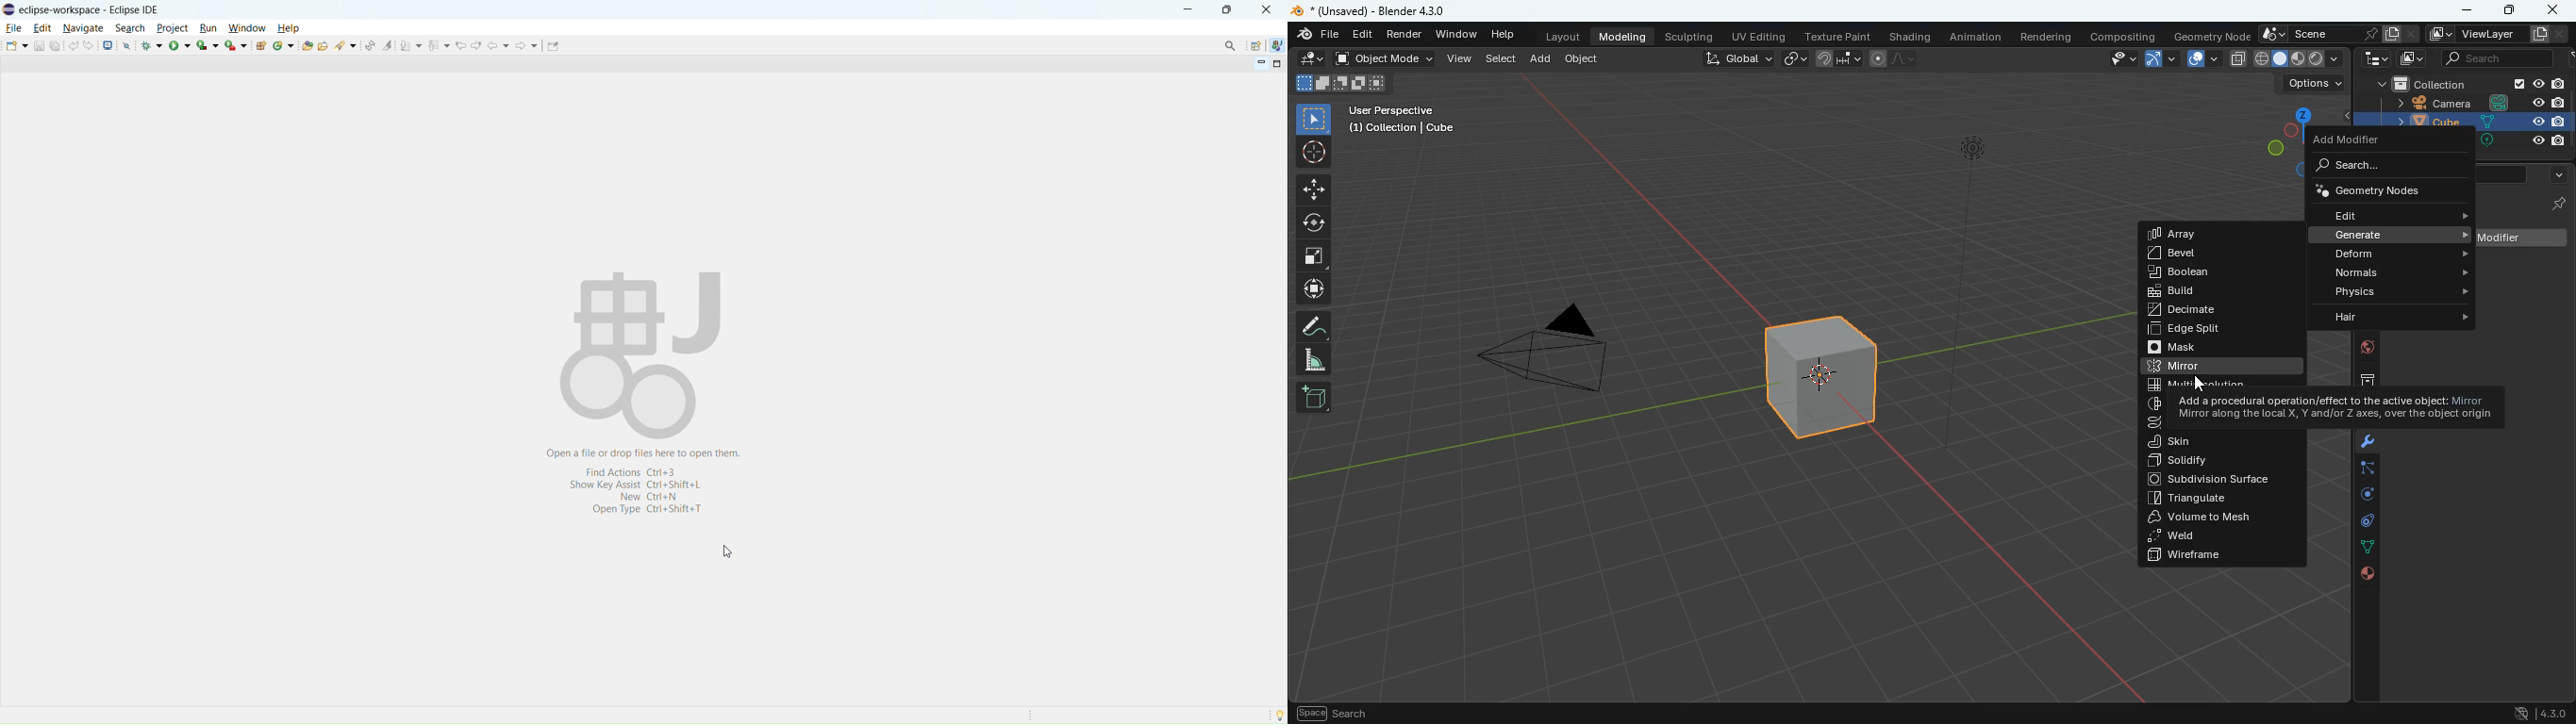 The width and height of the screenshot is (2576, 728). What do you see at coordinates (2213, 556) in the screenshot?
I see `wireframe` at bounding box center [2213, 556].